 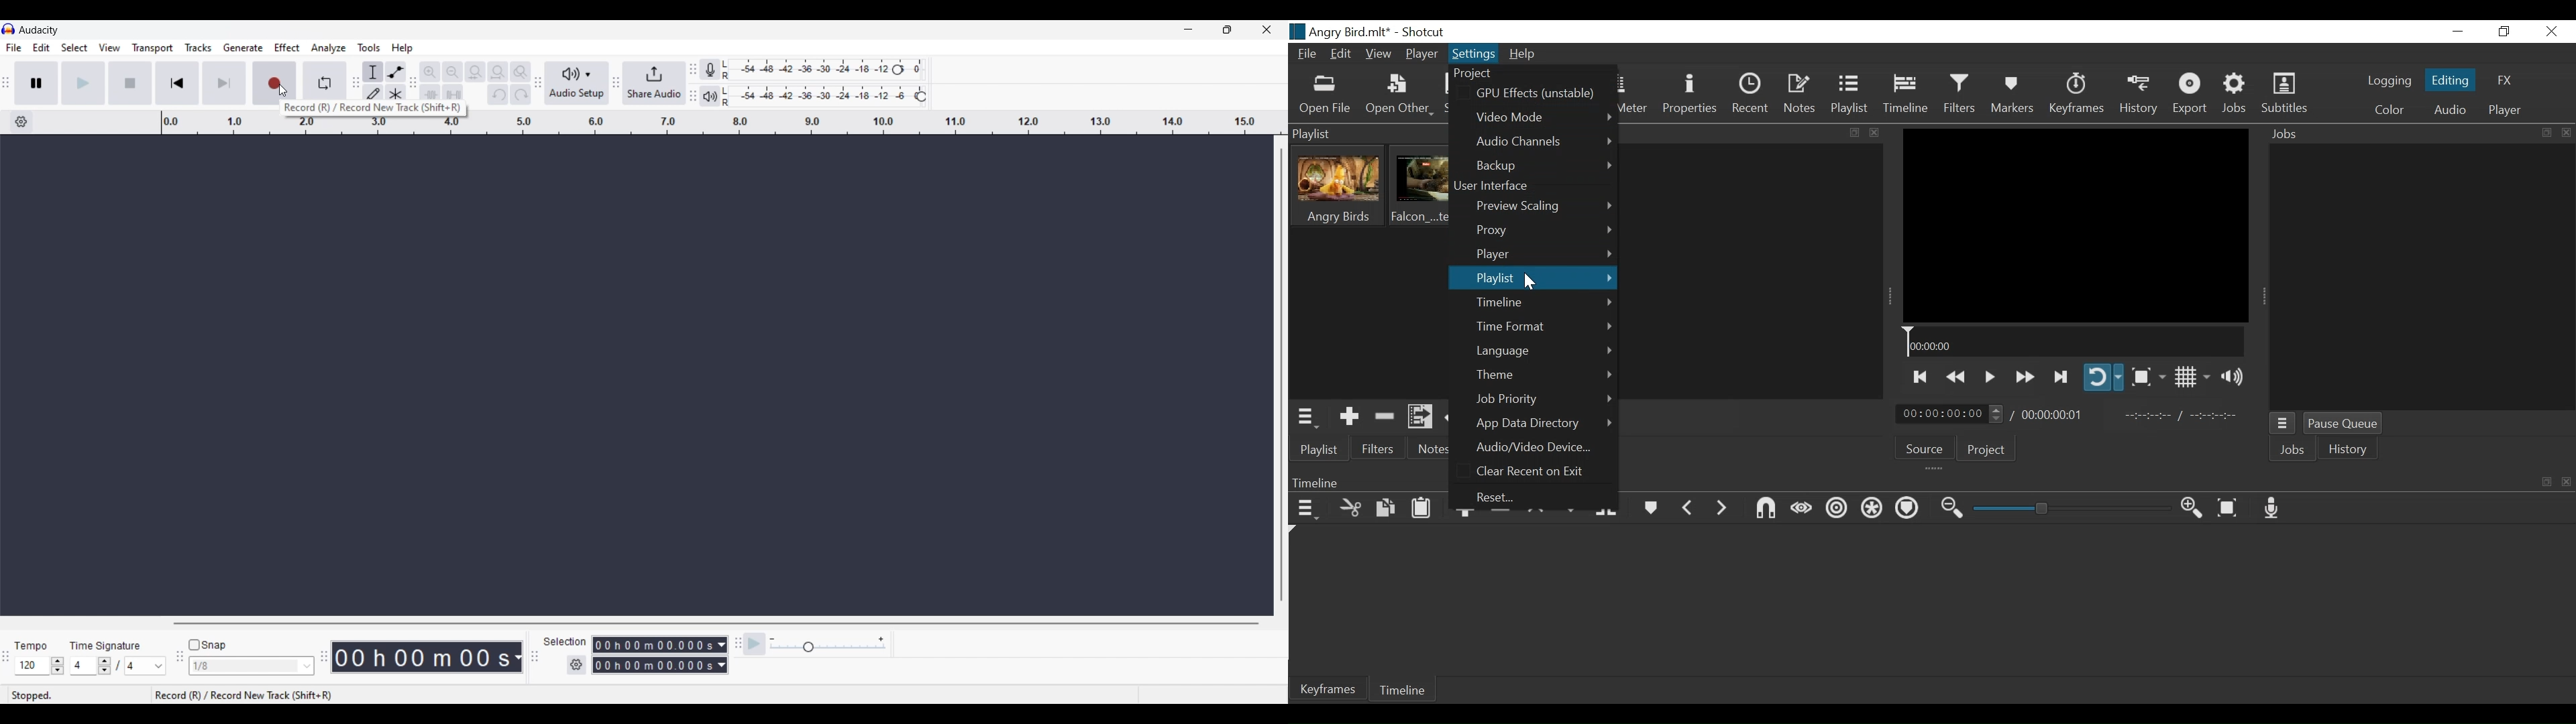 I want to click on Tracks menu, so click(x=198, y=48).